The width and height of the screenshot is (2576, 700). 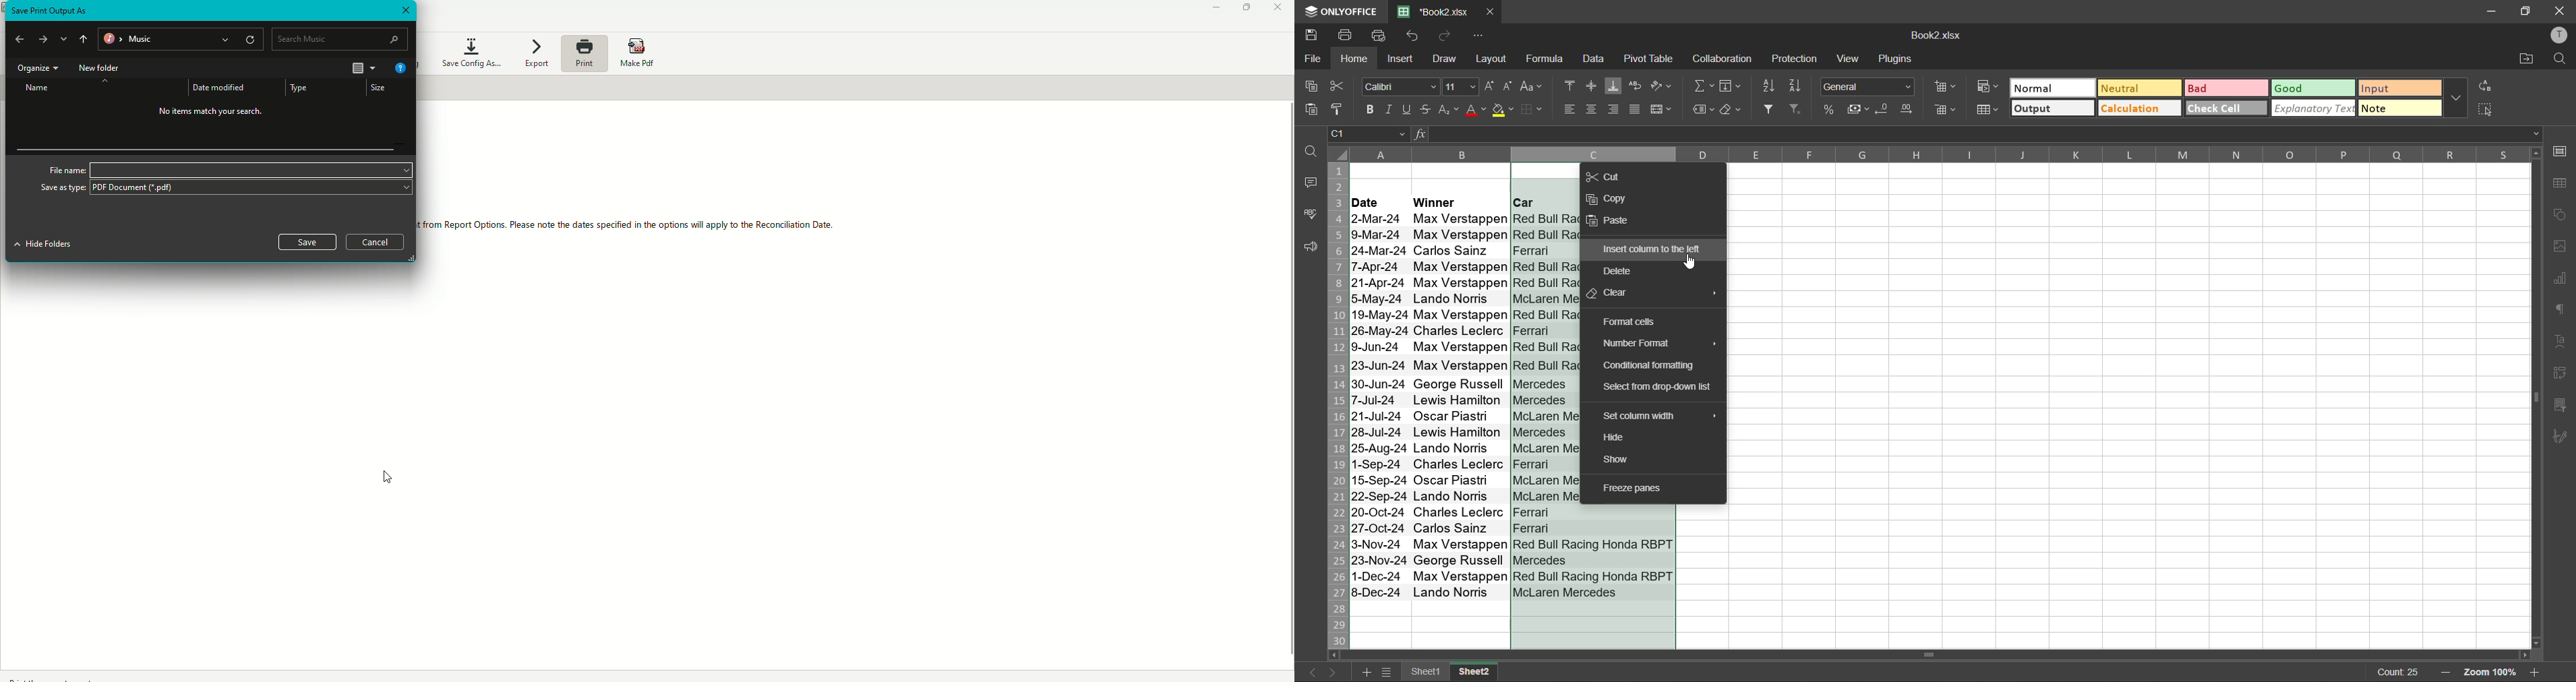 I want to click on Hide Folders, so click(x=42, y=245).